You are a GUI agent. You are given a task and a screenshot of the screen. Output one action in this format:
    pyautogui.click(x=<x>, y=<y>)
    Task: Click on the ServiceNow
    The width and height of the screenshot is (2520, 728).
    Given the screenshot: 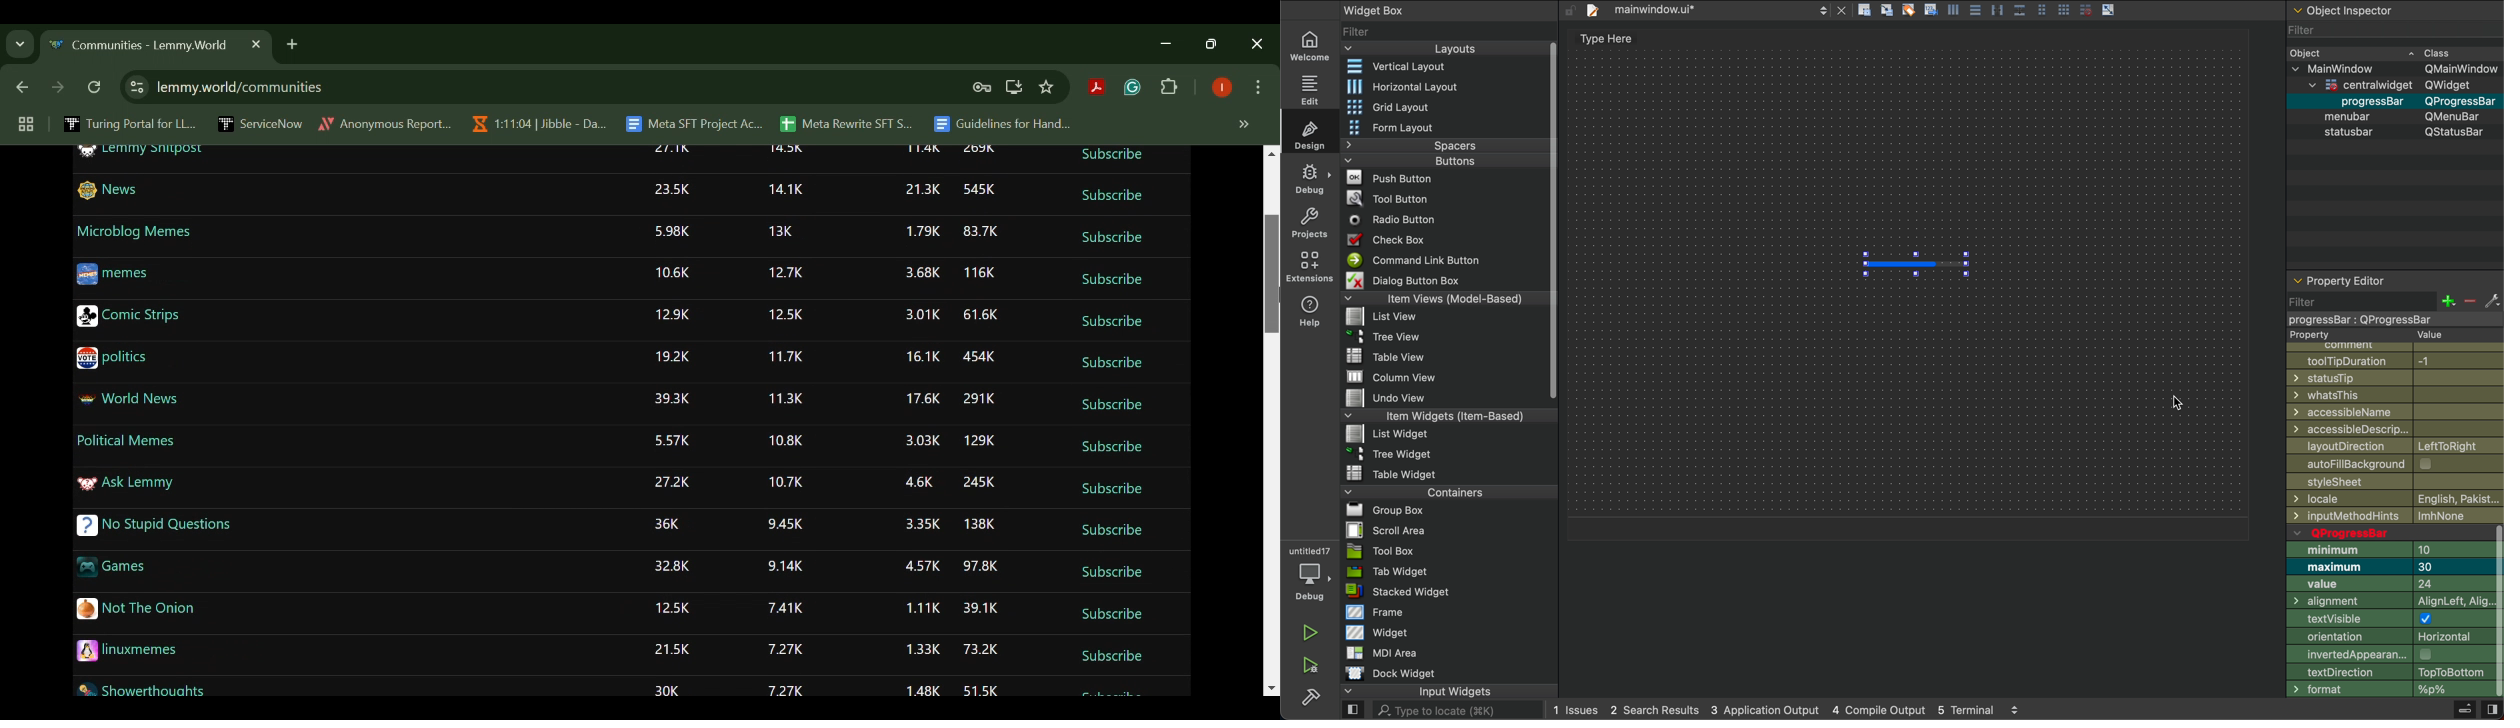 What is the action you would take?
    pyautogui.click(x=261, y=123)
    